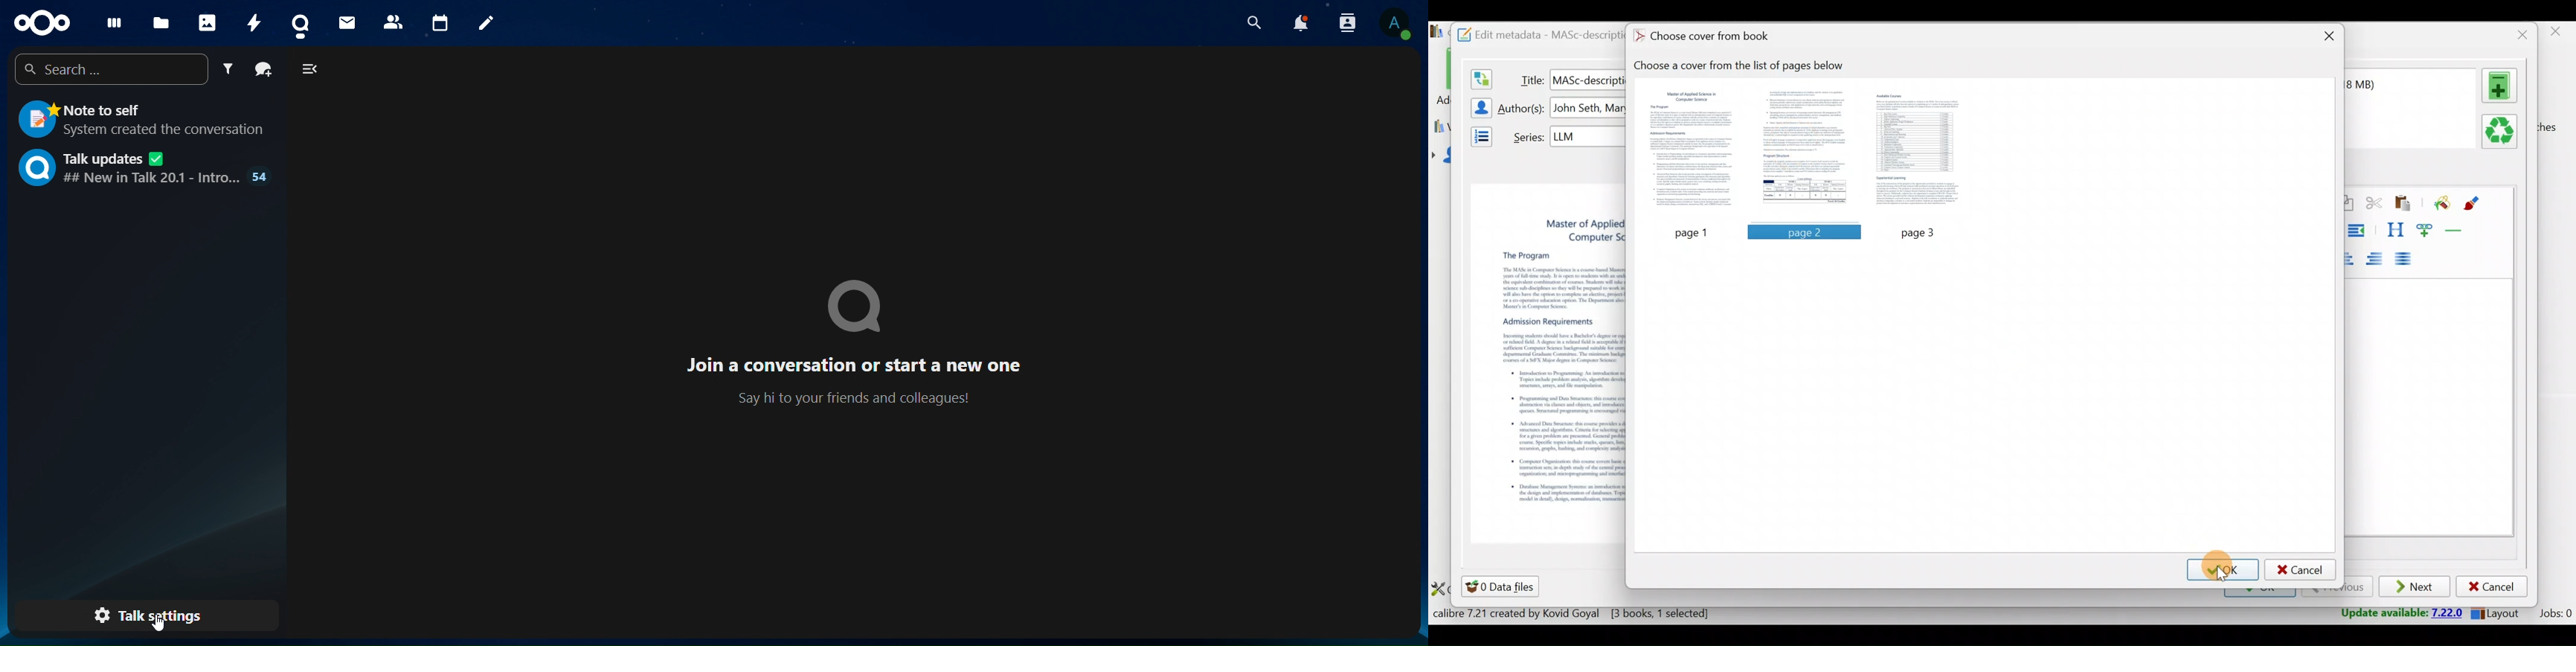  I want to click on ok, so click(2223, 569).